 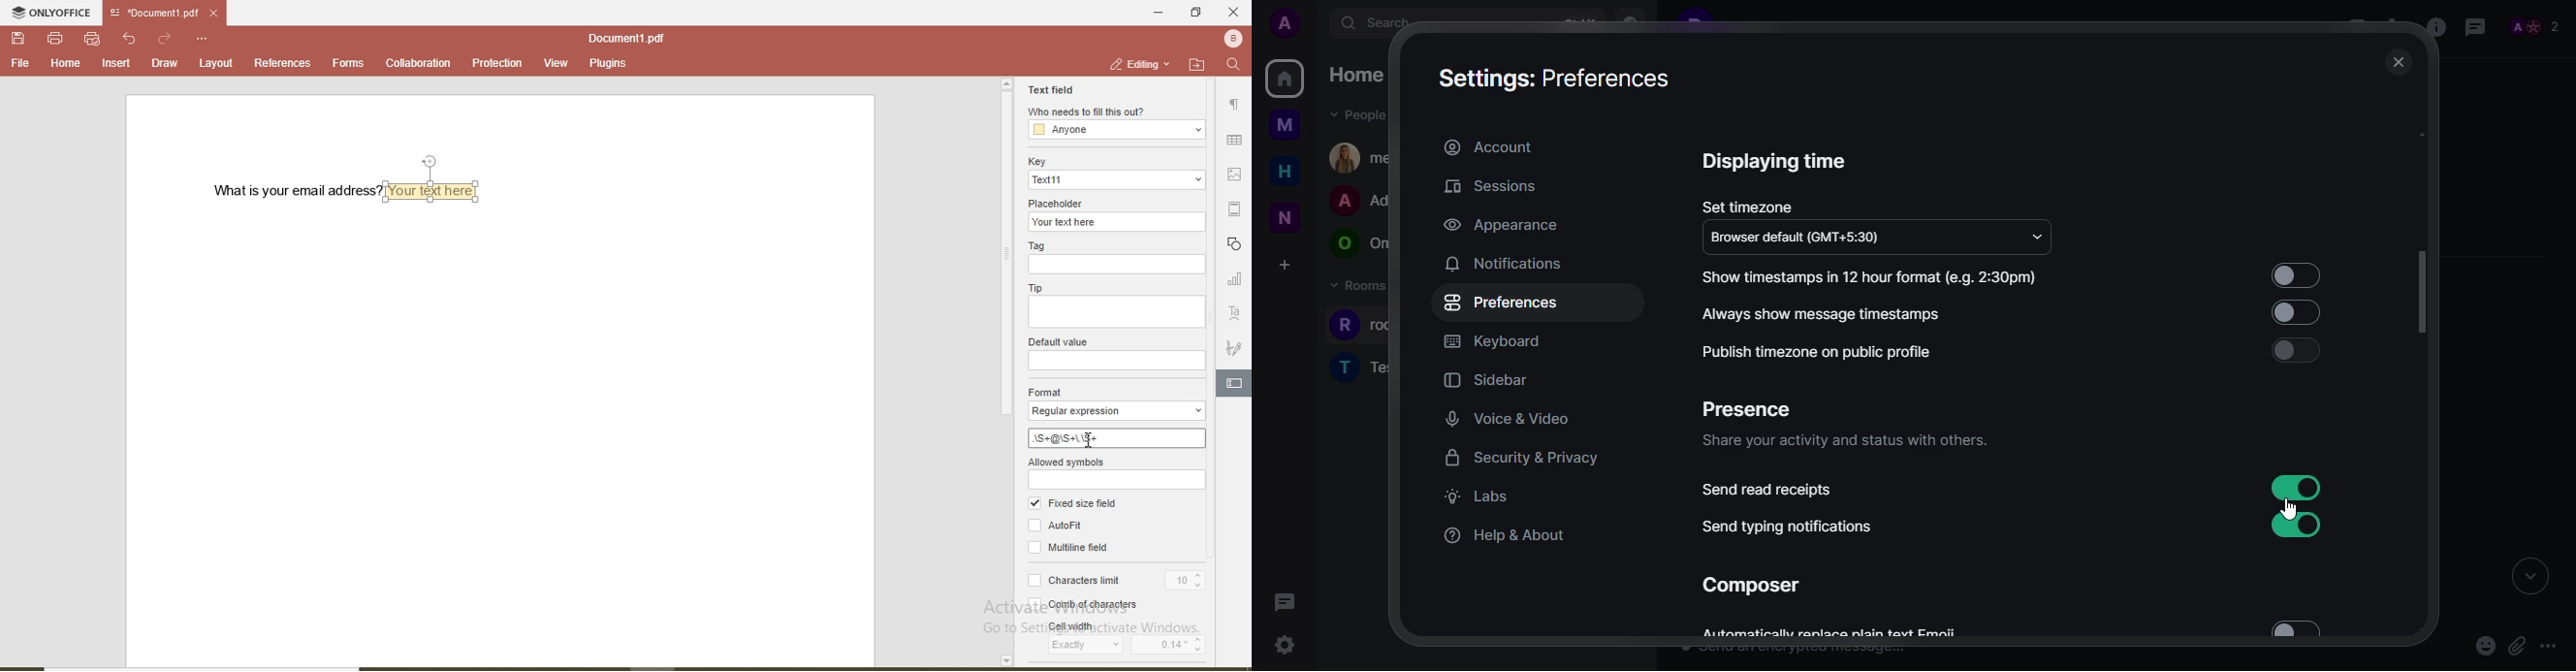 I want to click on format, so click(x=1048, y=390).